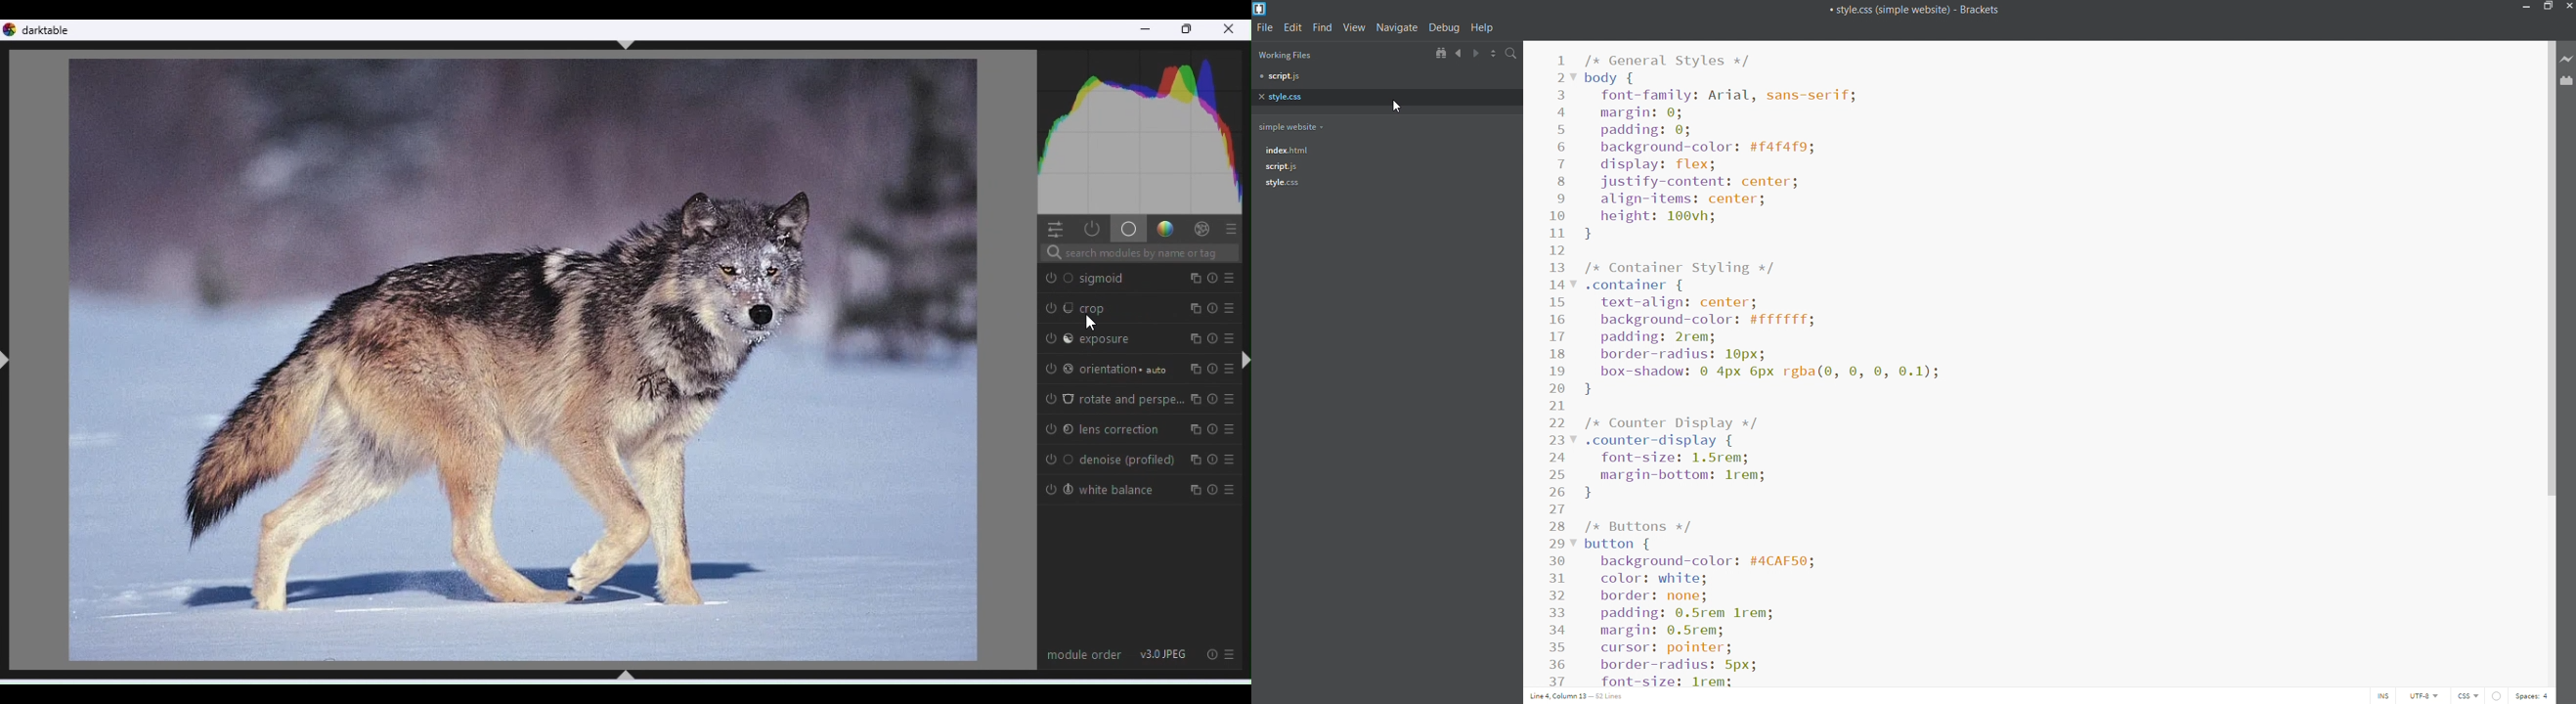 This screenshot has width=2576, height=728. What do you see at coordinates (1145, 489) in the screenshot?
I see `White balance` at bounding box center [1145, 489].